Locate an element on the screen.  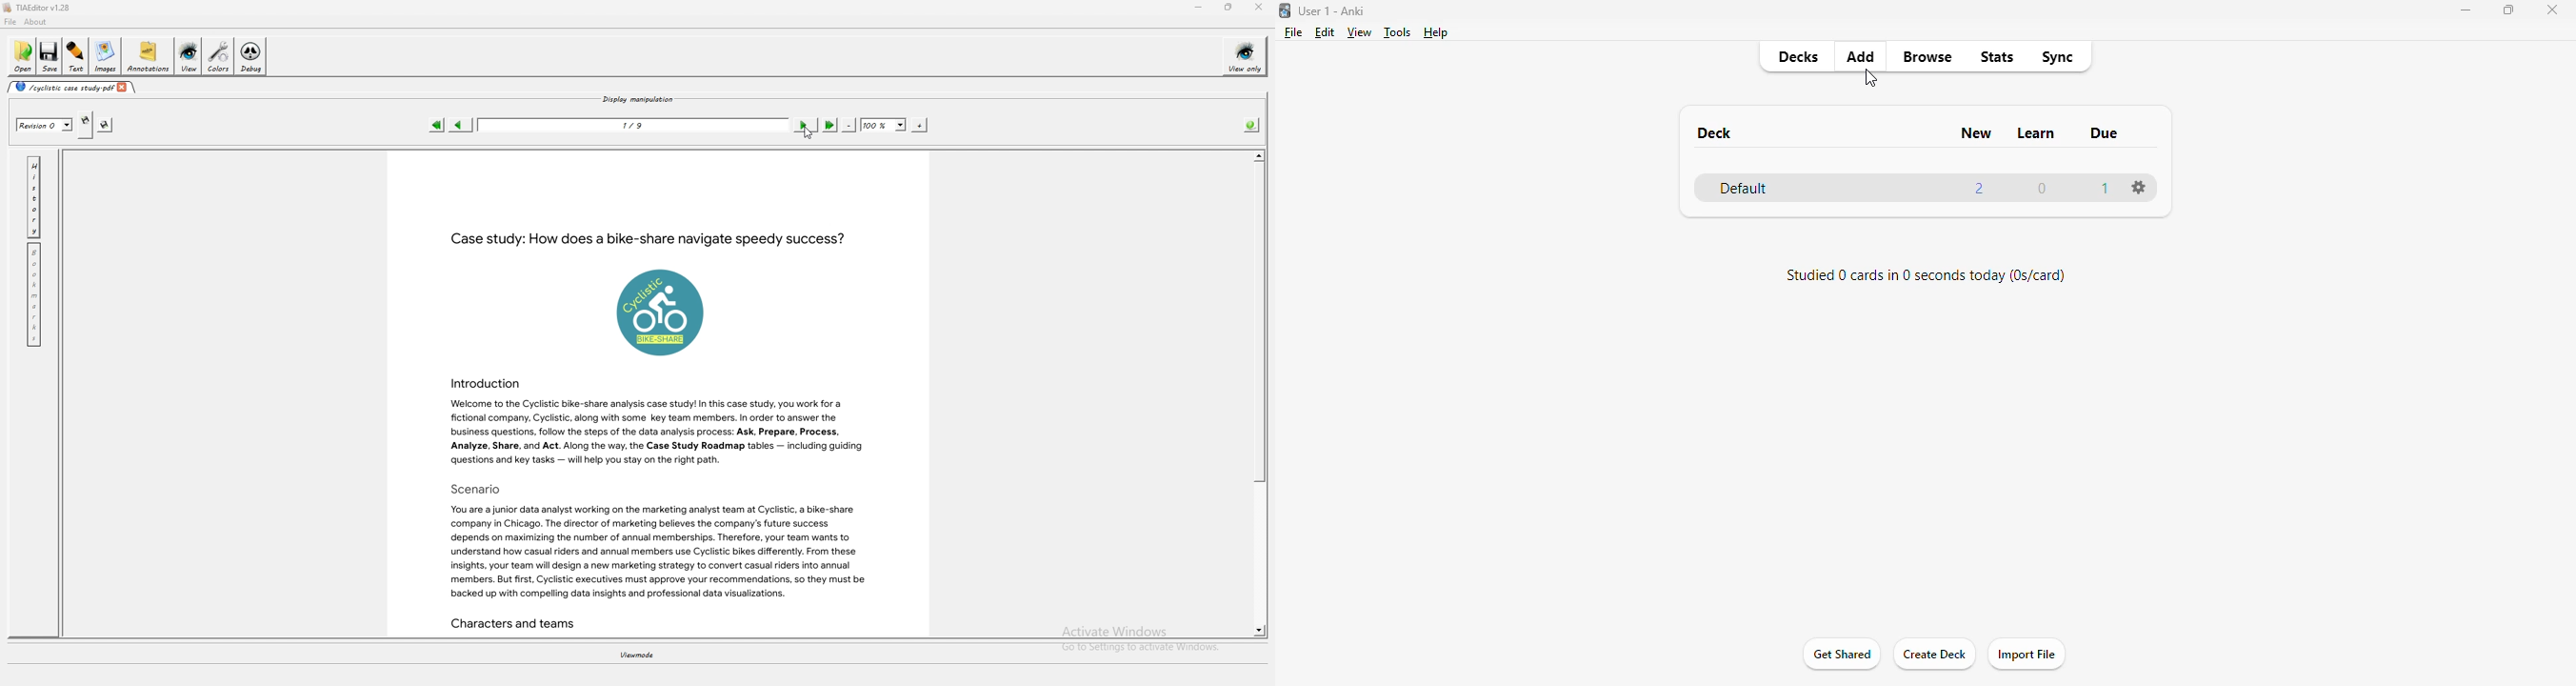
learn is located at coordinates (2034, 133).